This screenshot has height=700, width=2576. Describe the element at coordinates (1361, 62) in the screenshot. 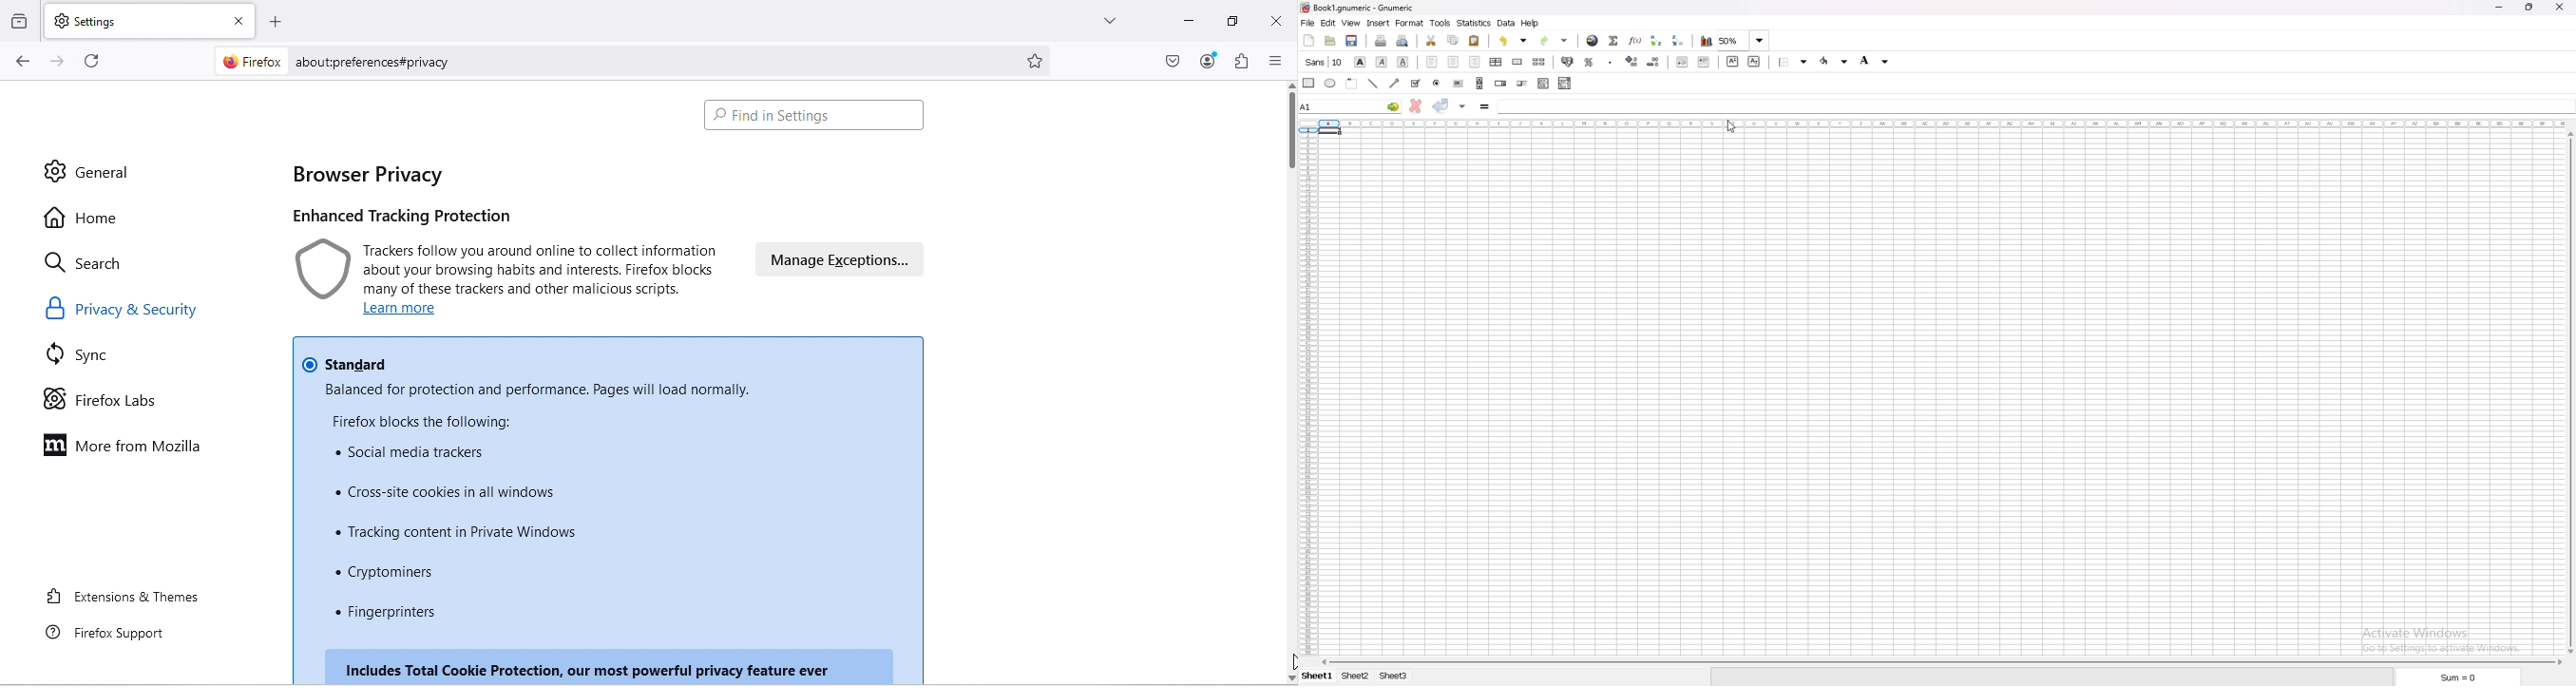

I see `bold` at that location.